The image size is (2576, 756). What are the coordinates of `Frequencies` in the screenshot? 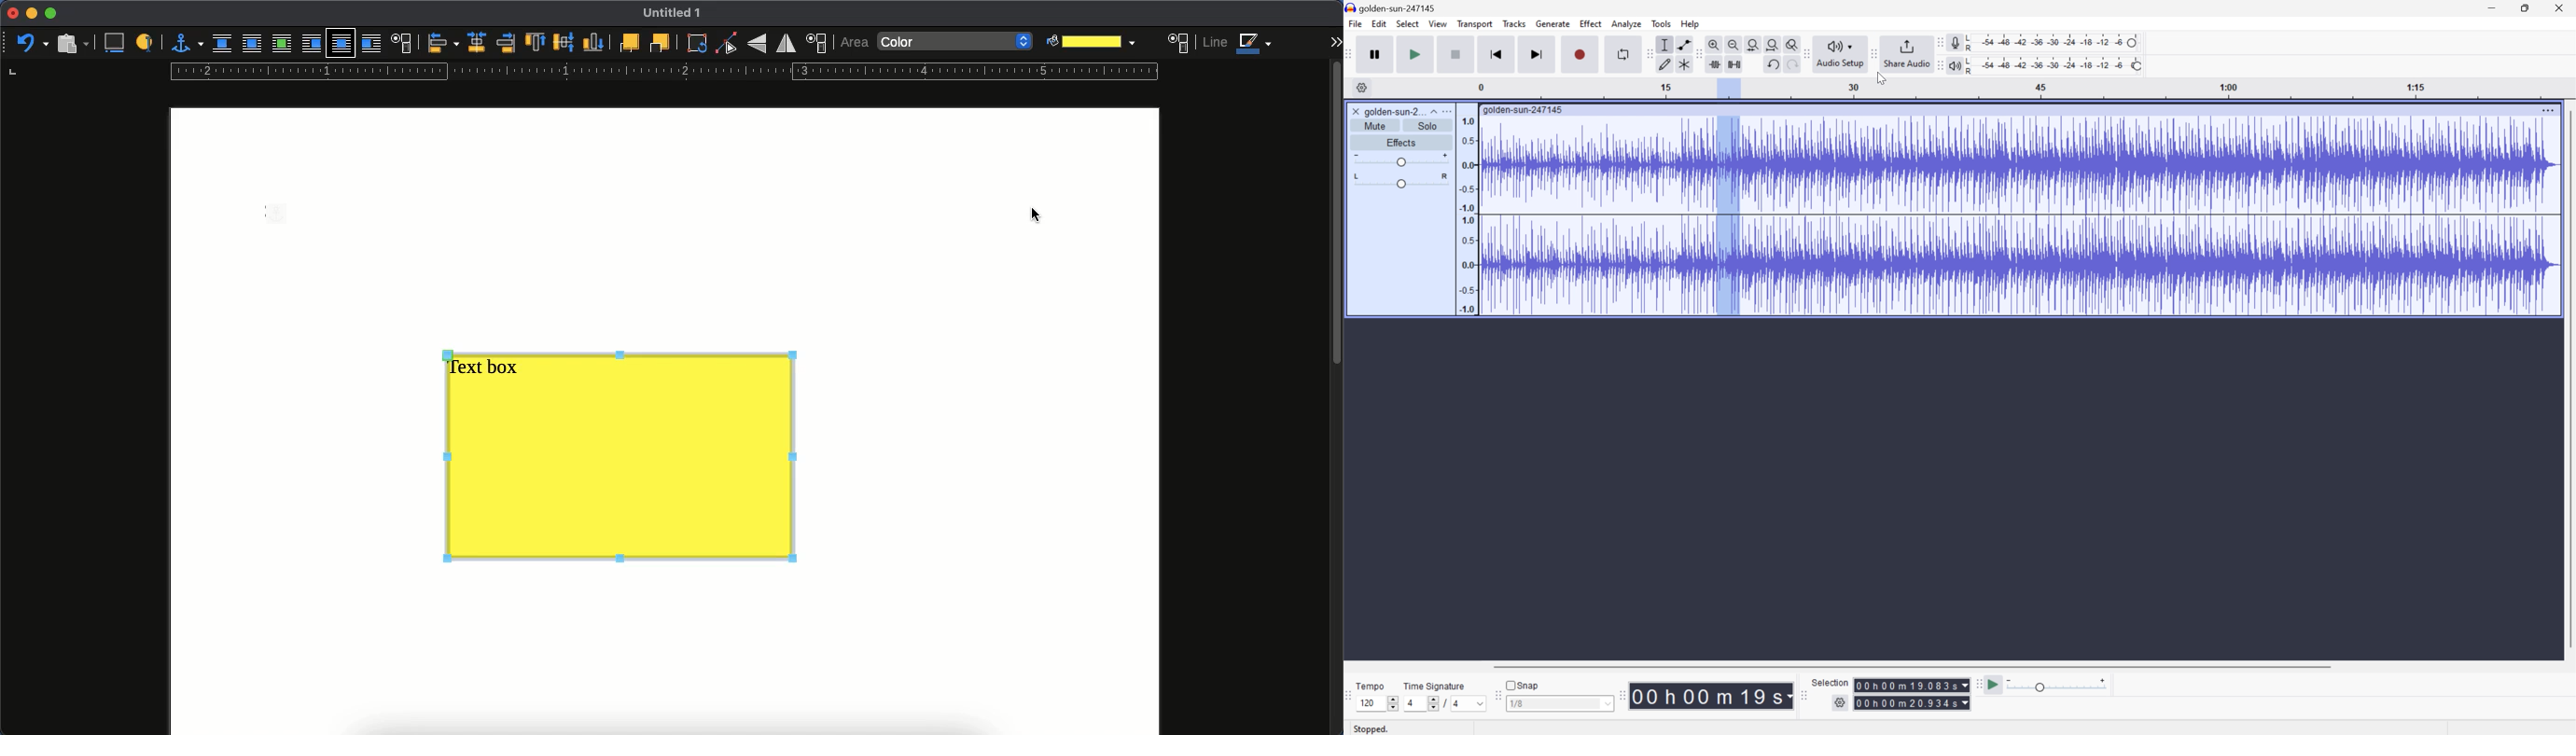 It's located at (1467, 215).